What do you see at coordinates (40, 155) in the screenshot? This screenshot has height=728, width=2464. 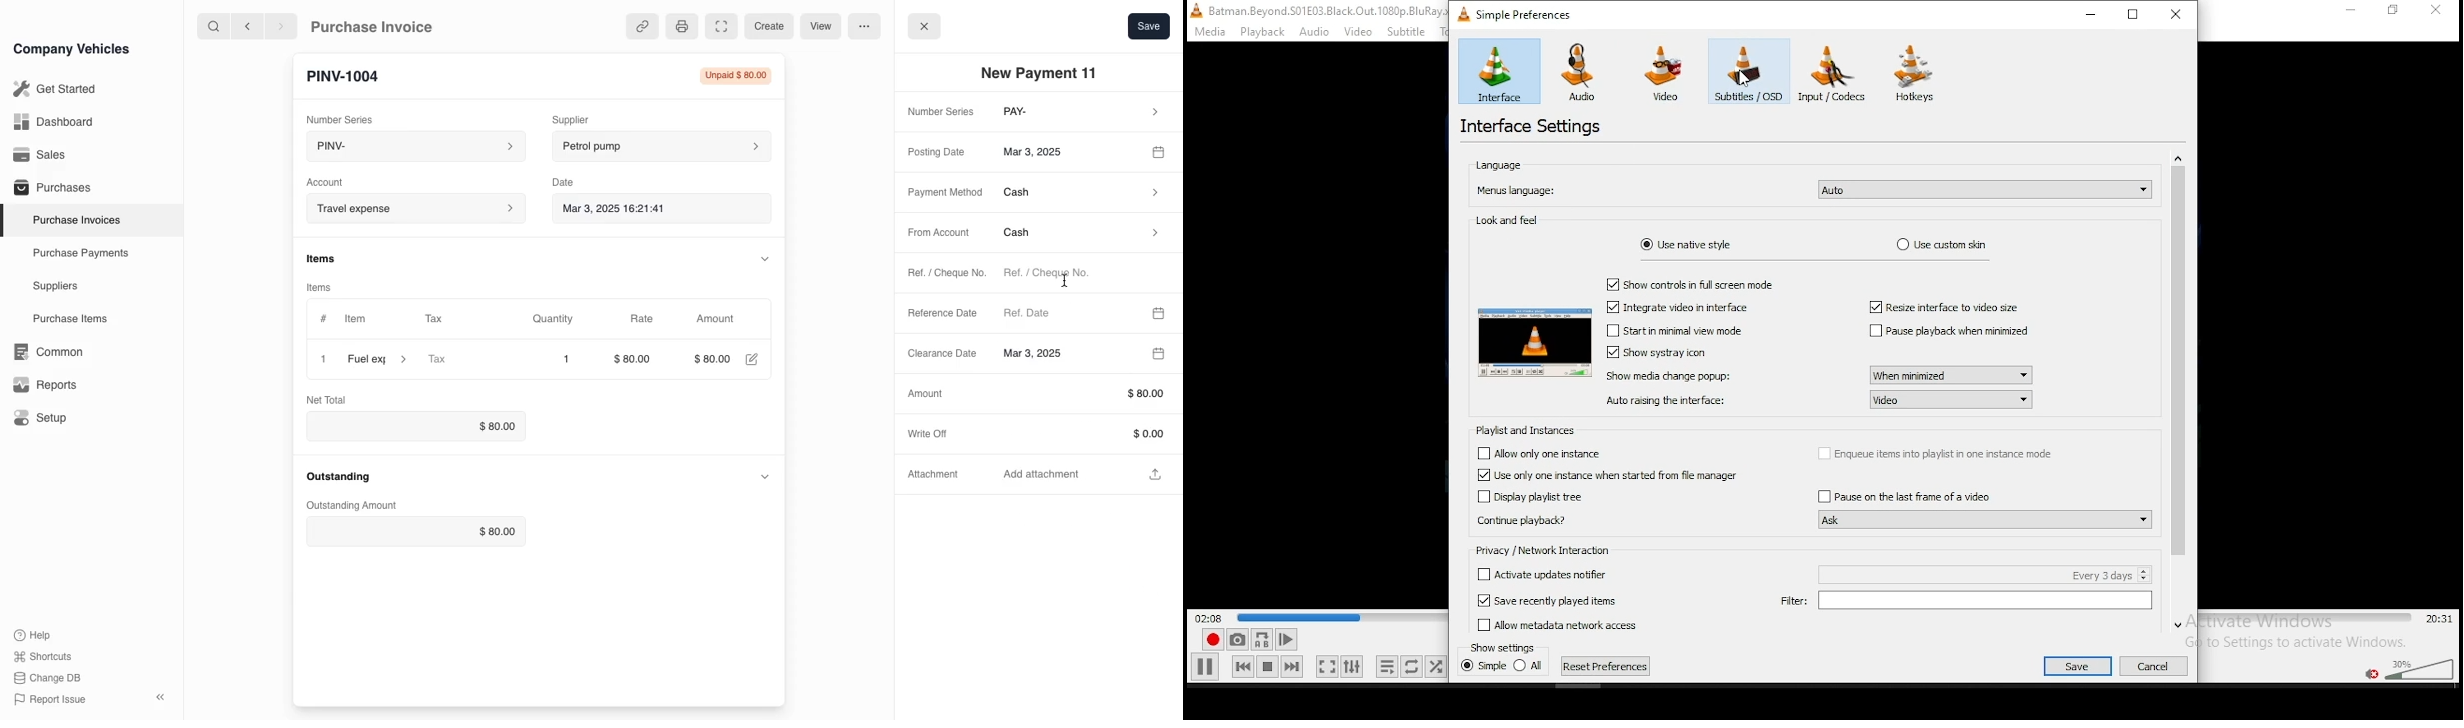 I see `Sales` at bounding box center [40, 155].